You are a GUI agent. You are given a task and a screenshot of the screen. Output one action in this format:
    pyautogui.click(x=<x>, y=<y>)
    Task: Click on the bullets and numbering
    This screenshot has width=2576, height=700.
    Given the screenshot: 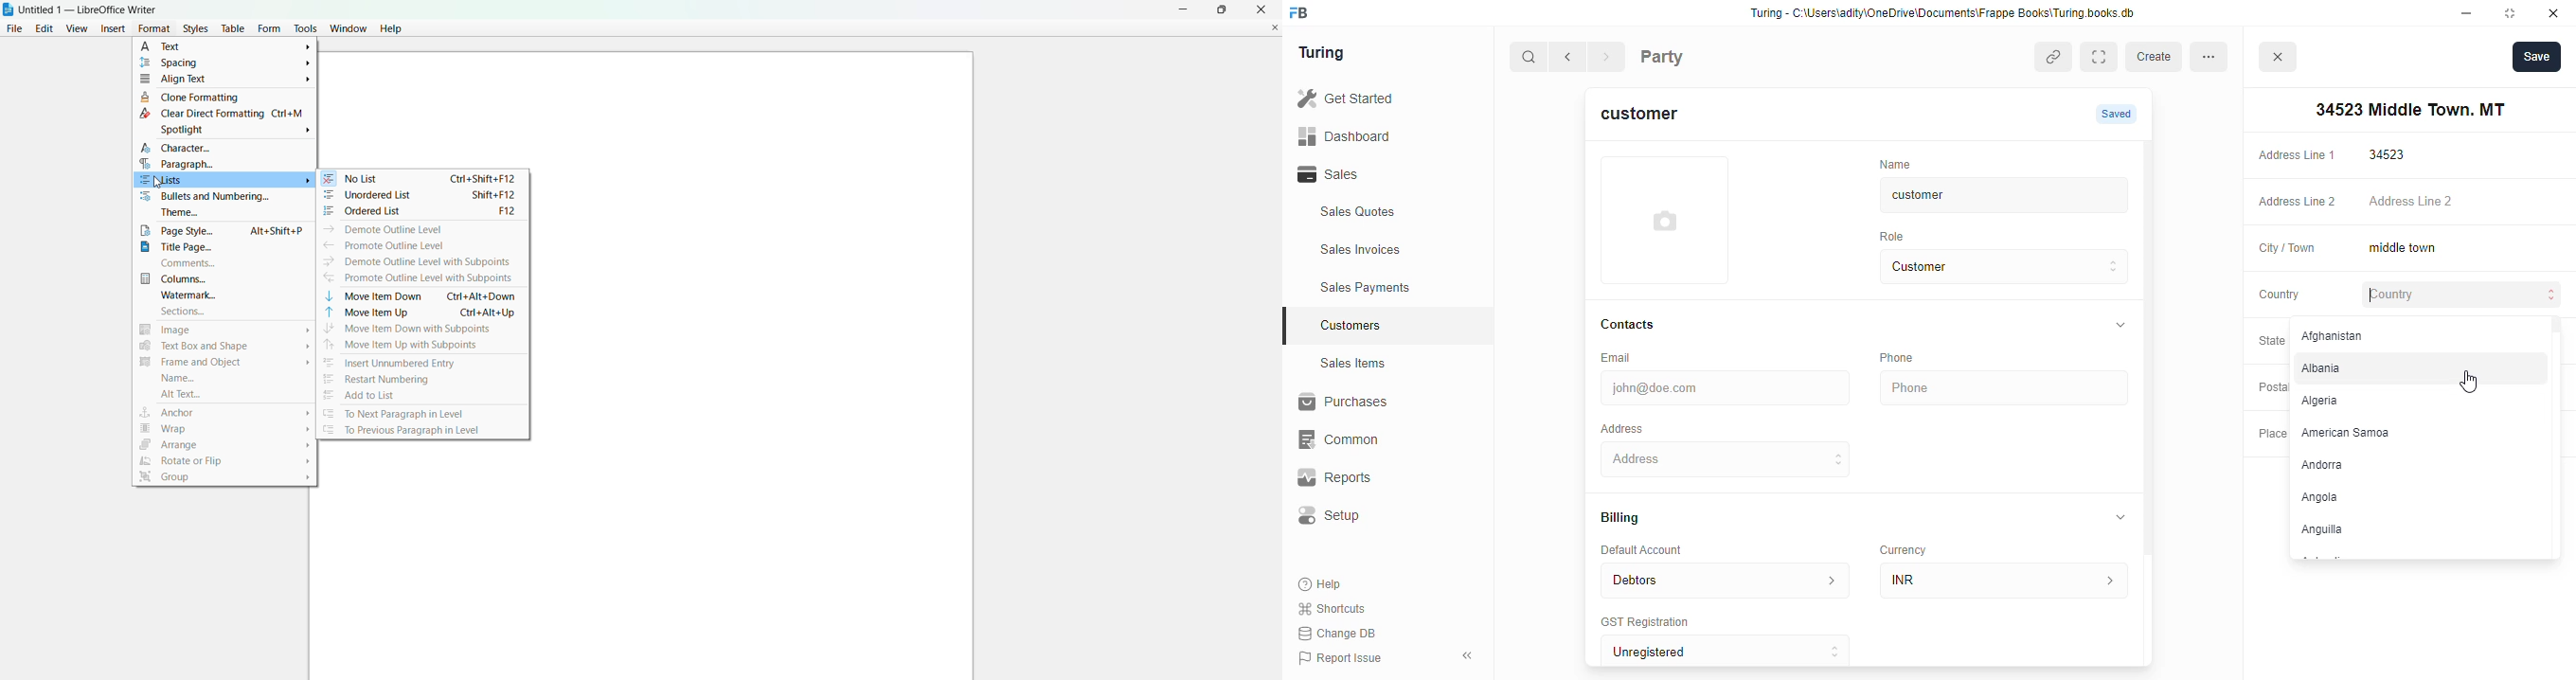 What is the action you would take?
    pyautogui.click(x=204, y=197)
    